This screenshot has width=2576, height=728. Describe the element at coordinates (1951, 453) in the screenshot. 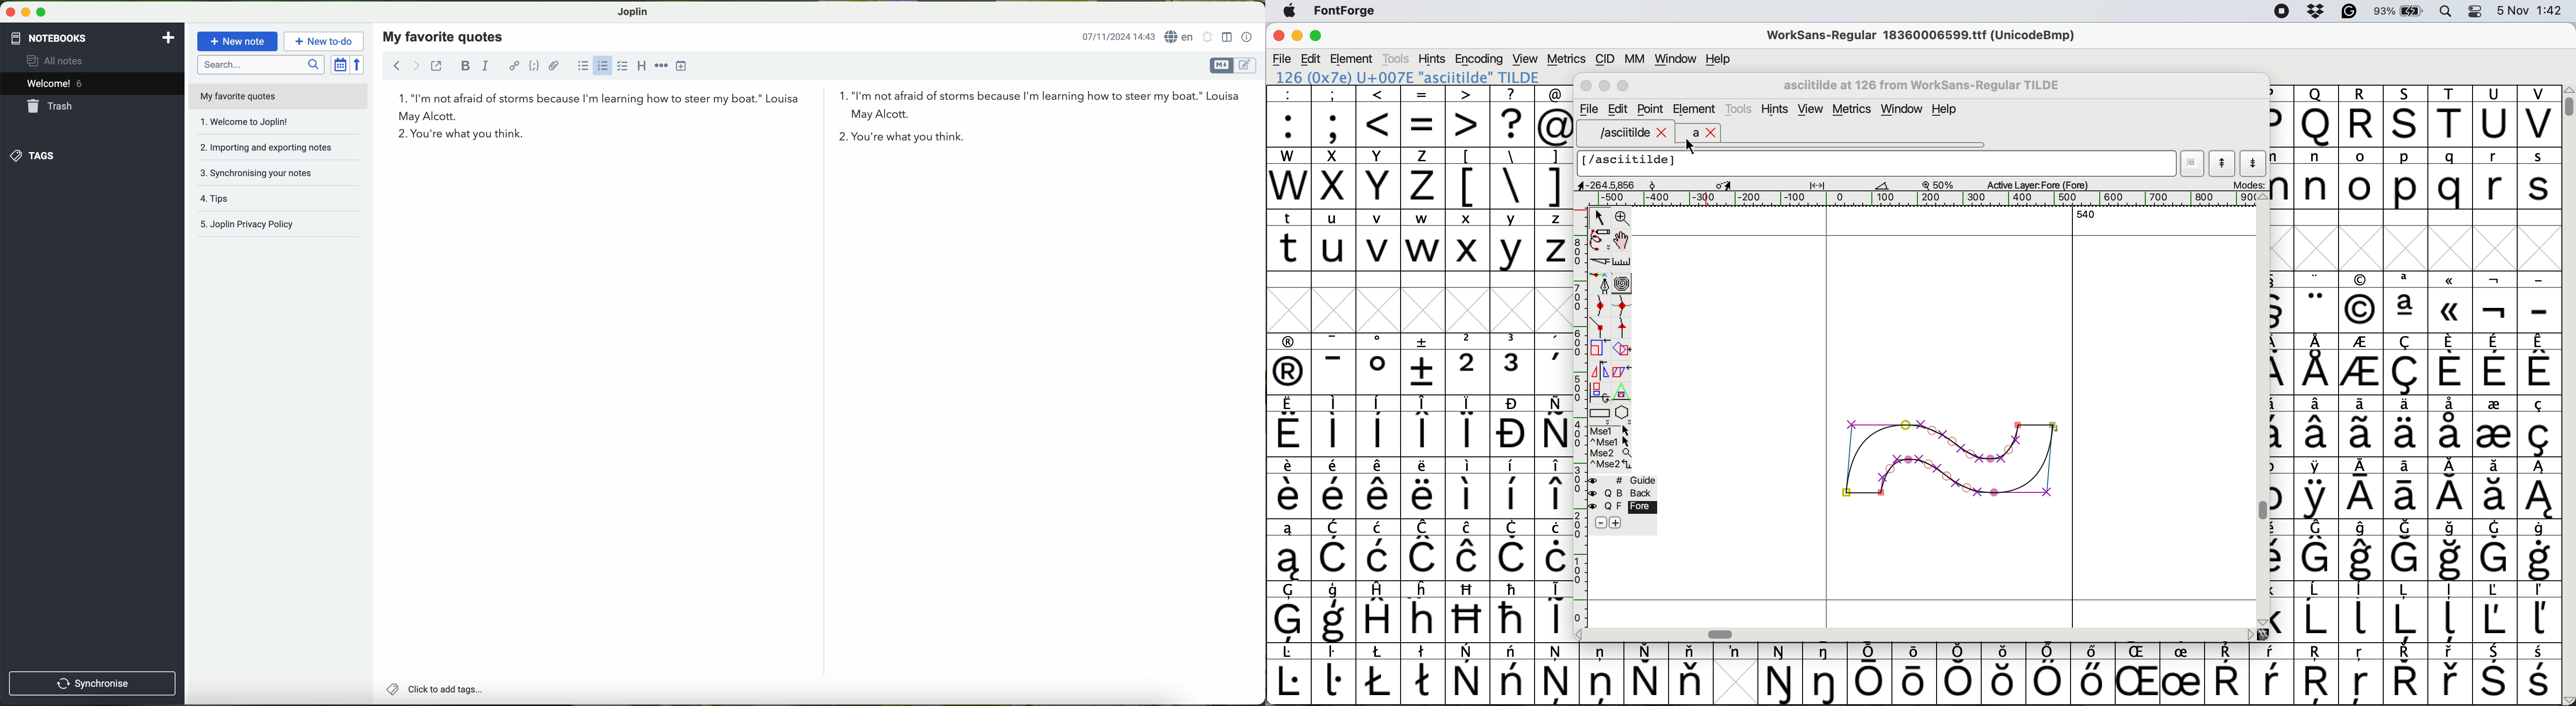

I see `tilde glyph` at that location.